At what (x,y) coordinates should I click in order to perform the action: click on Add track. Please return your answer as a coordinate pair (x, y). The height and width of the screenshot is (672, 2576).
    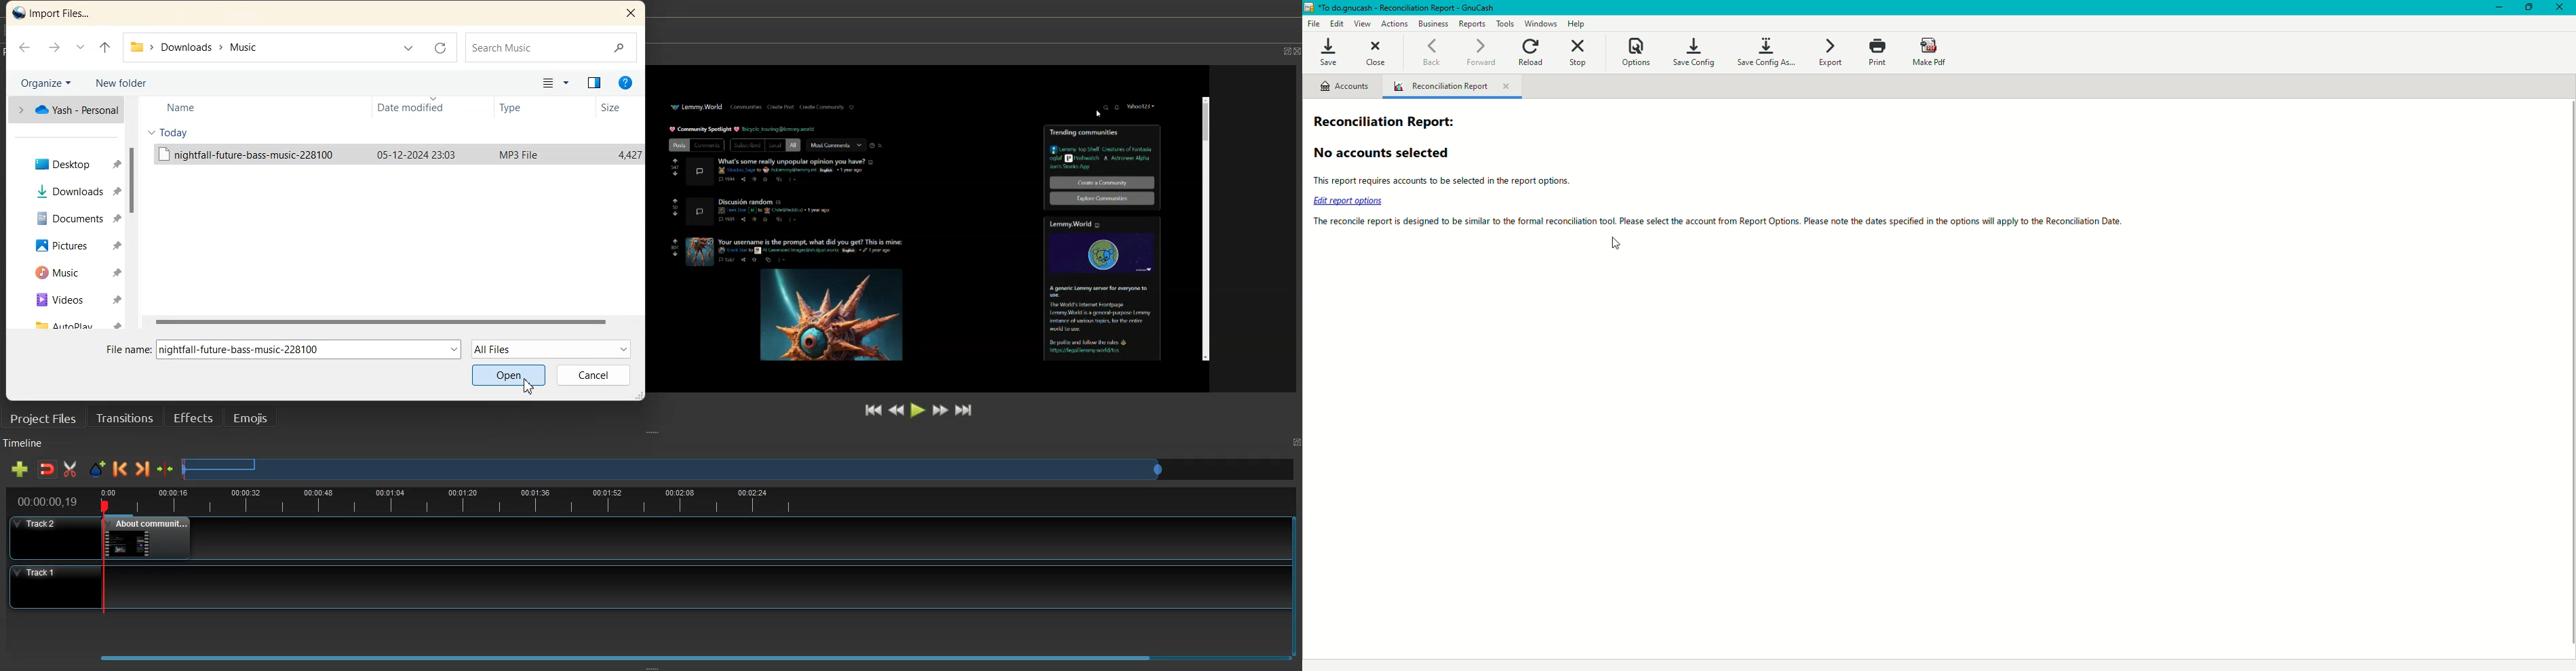
    Looking at the image, I should click on (19, 469).